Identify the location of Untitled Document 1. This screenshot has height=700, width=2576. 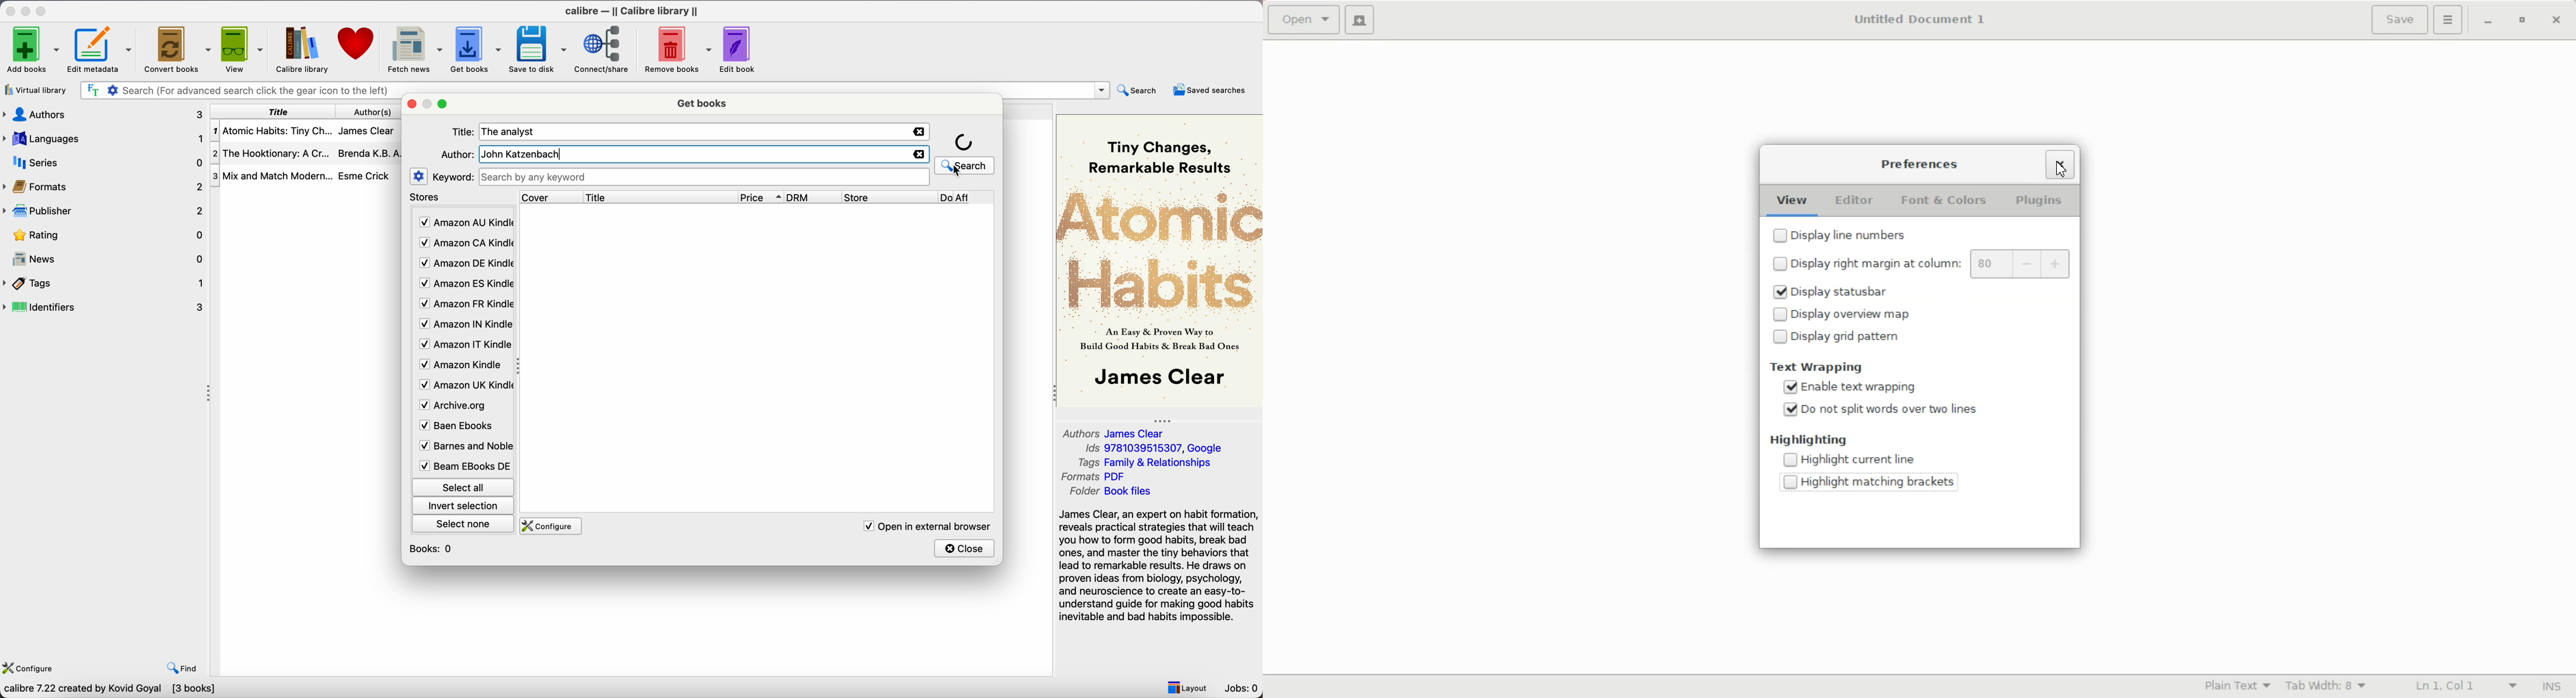
(1919, 19).